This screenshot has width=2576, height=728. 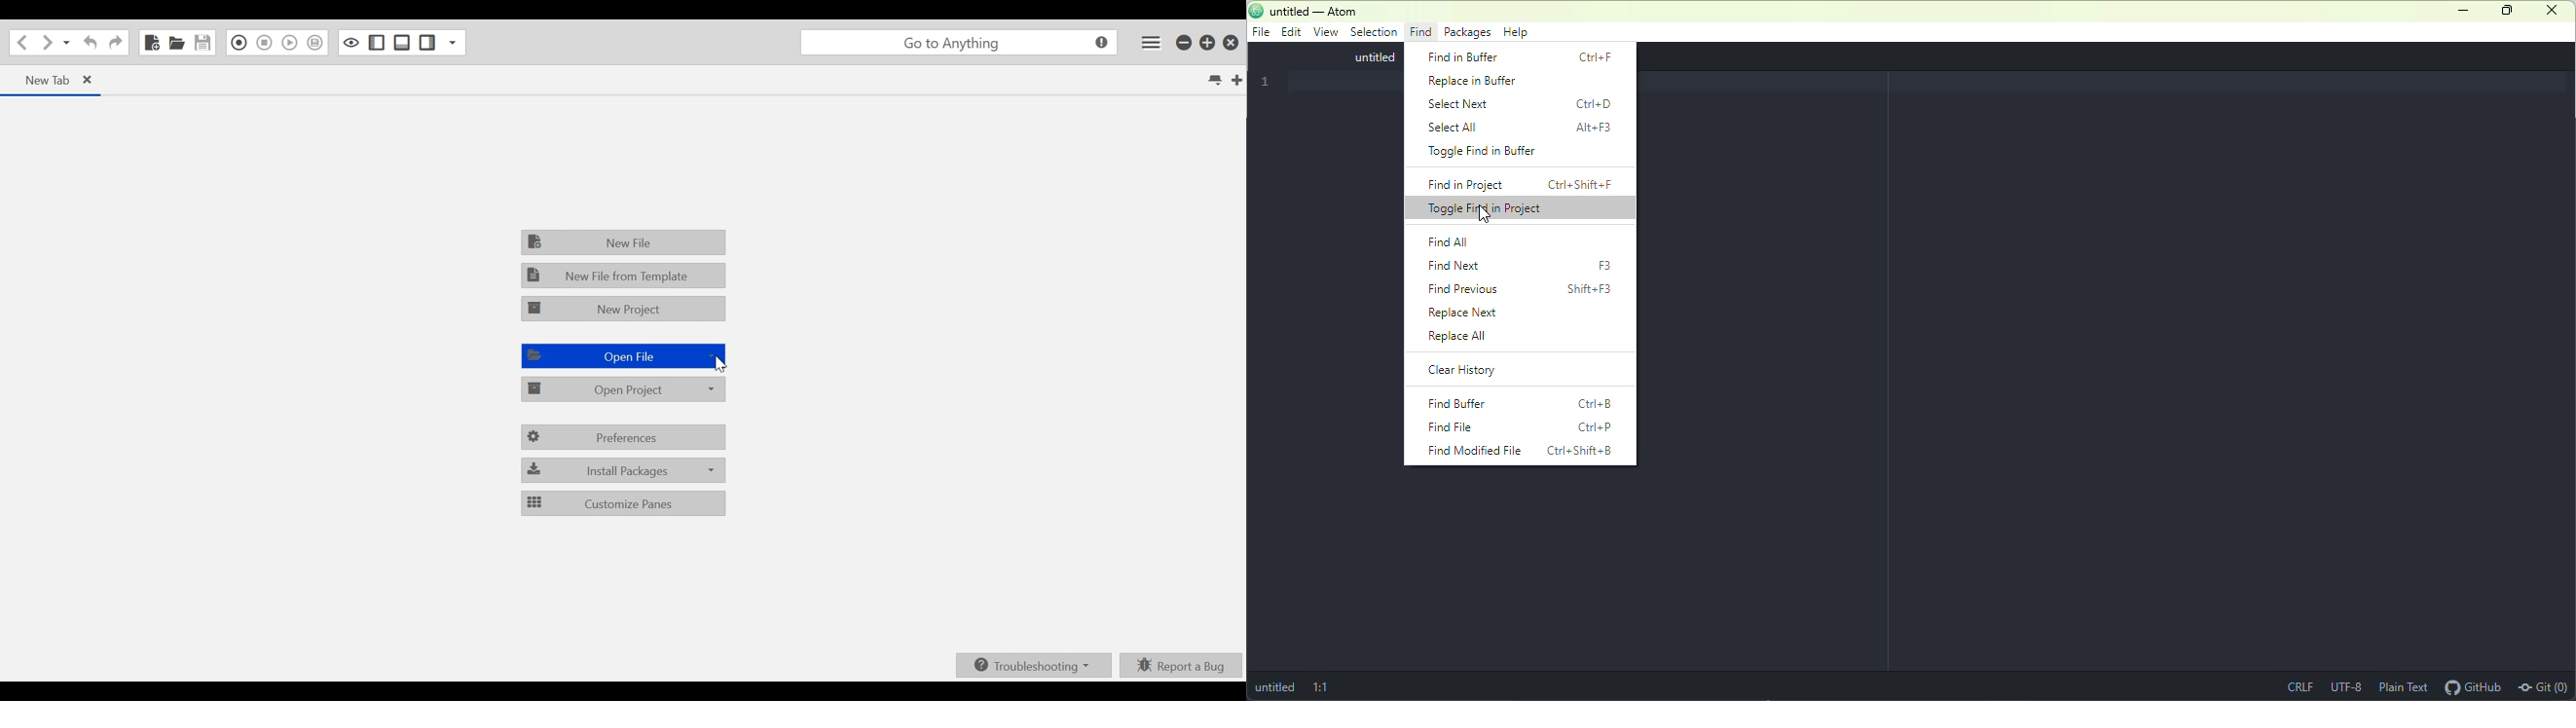 What do you see at coordinates (2473, 686) in the screenshot?
I see `github` at bounding box center [2473, 686].